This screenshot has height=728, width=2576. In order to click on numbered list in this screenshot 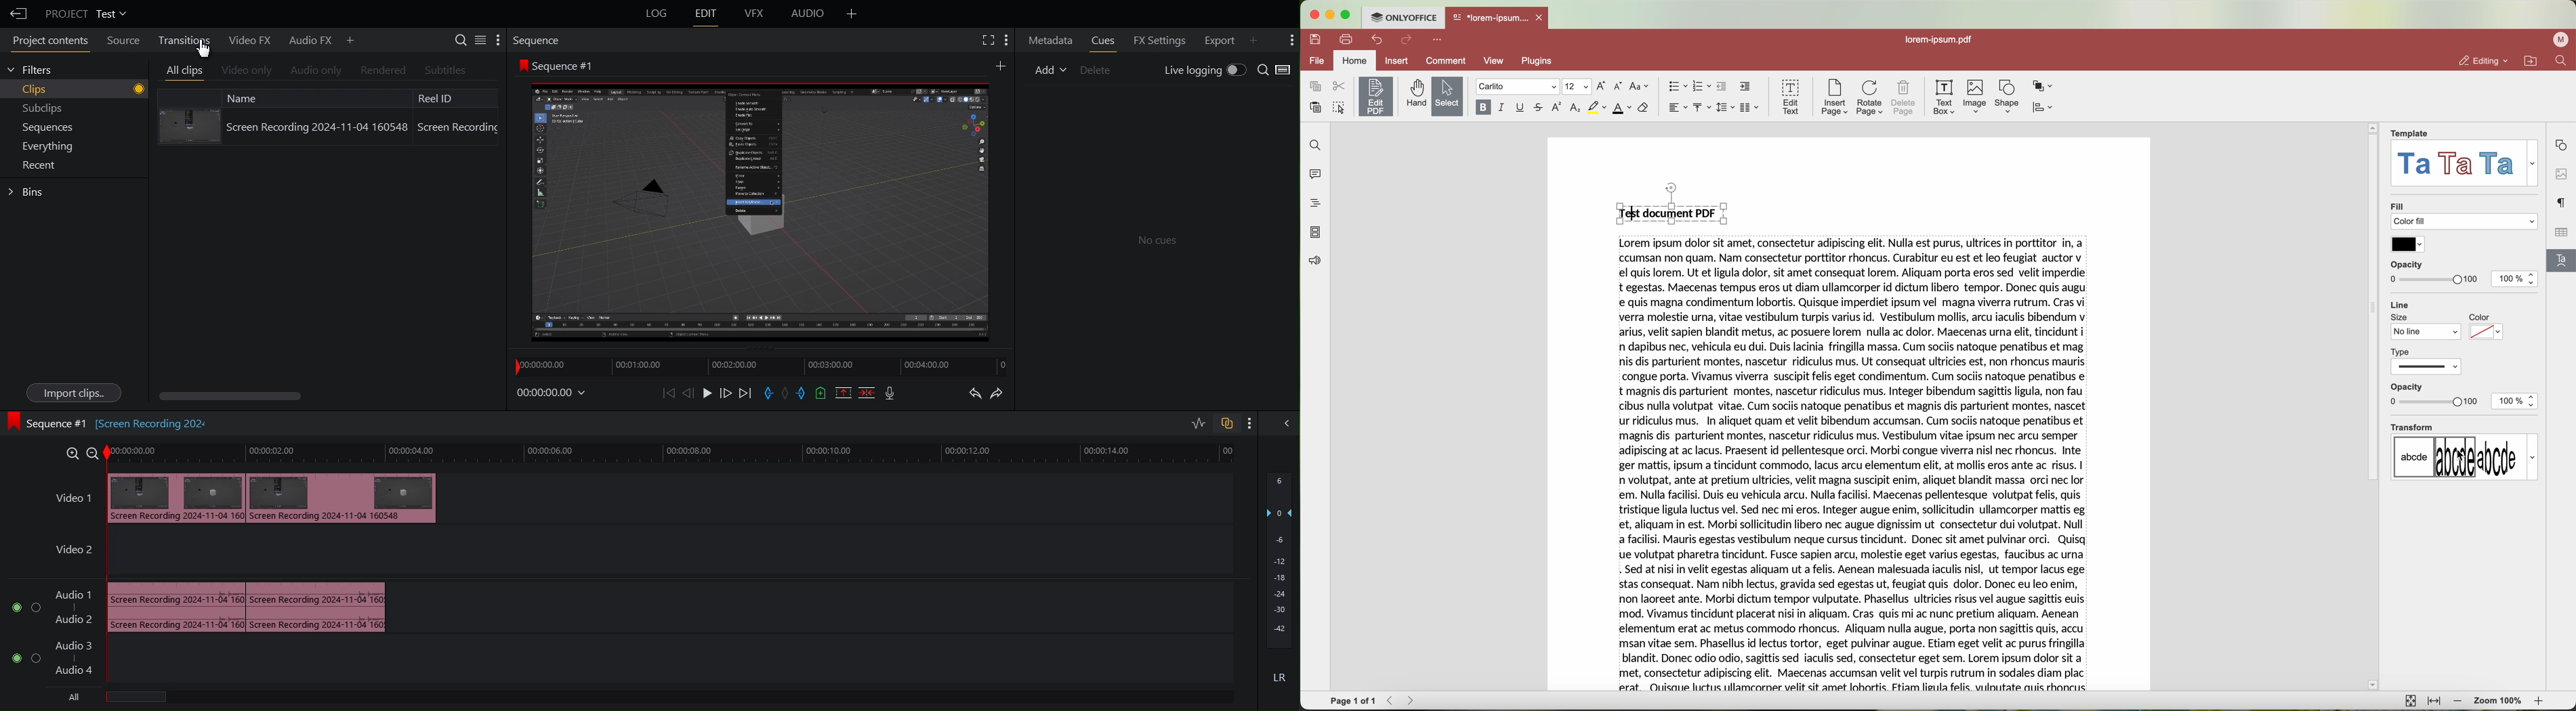, I will do `click(1702, 87)`.